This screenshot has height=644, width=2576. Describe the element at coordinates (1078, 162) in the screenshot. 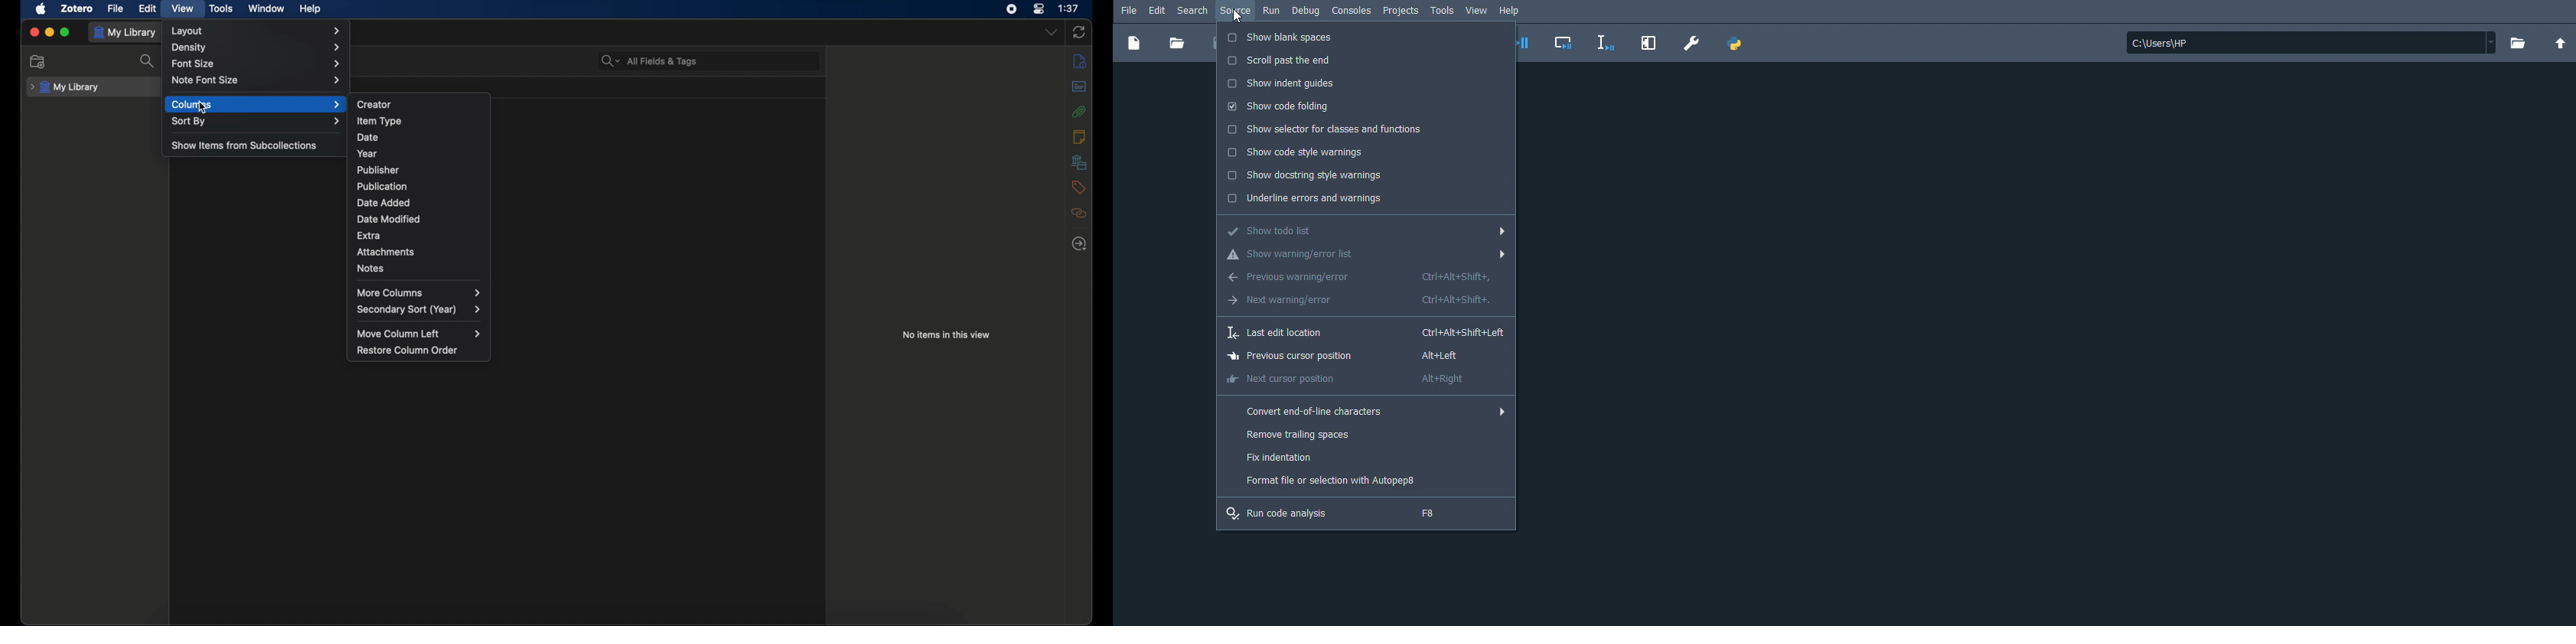

I see `libraries` at that location.